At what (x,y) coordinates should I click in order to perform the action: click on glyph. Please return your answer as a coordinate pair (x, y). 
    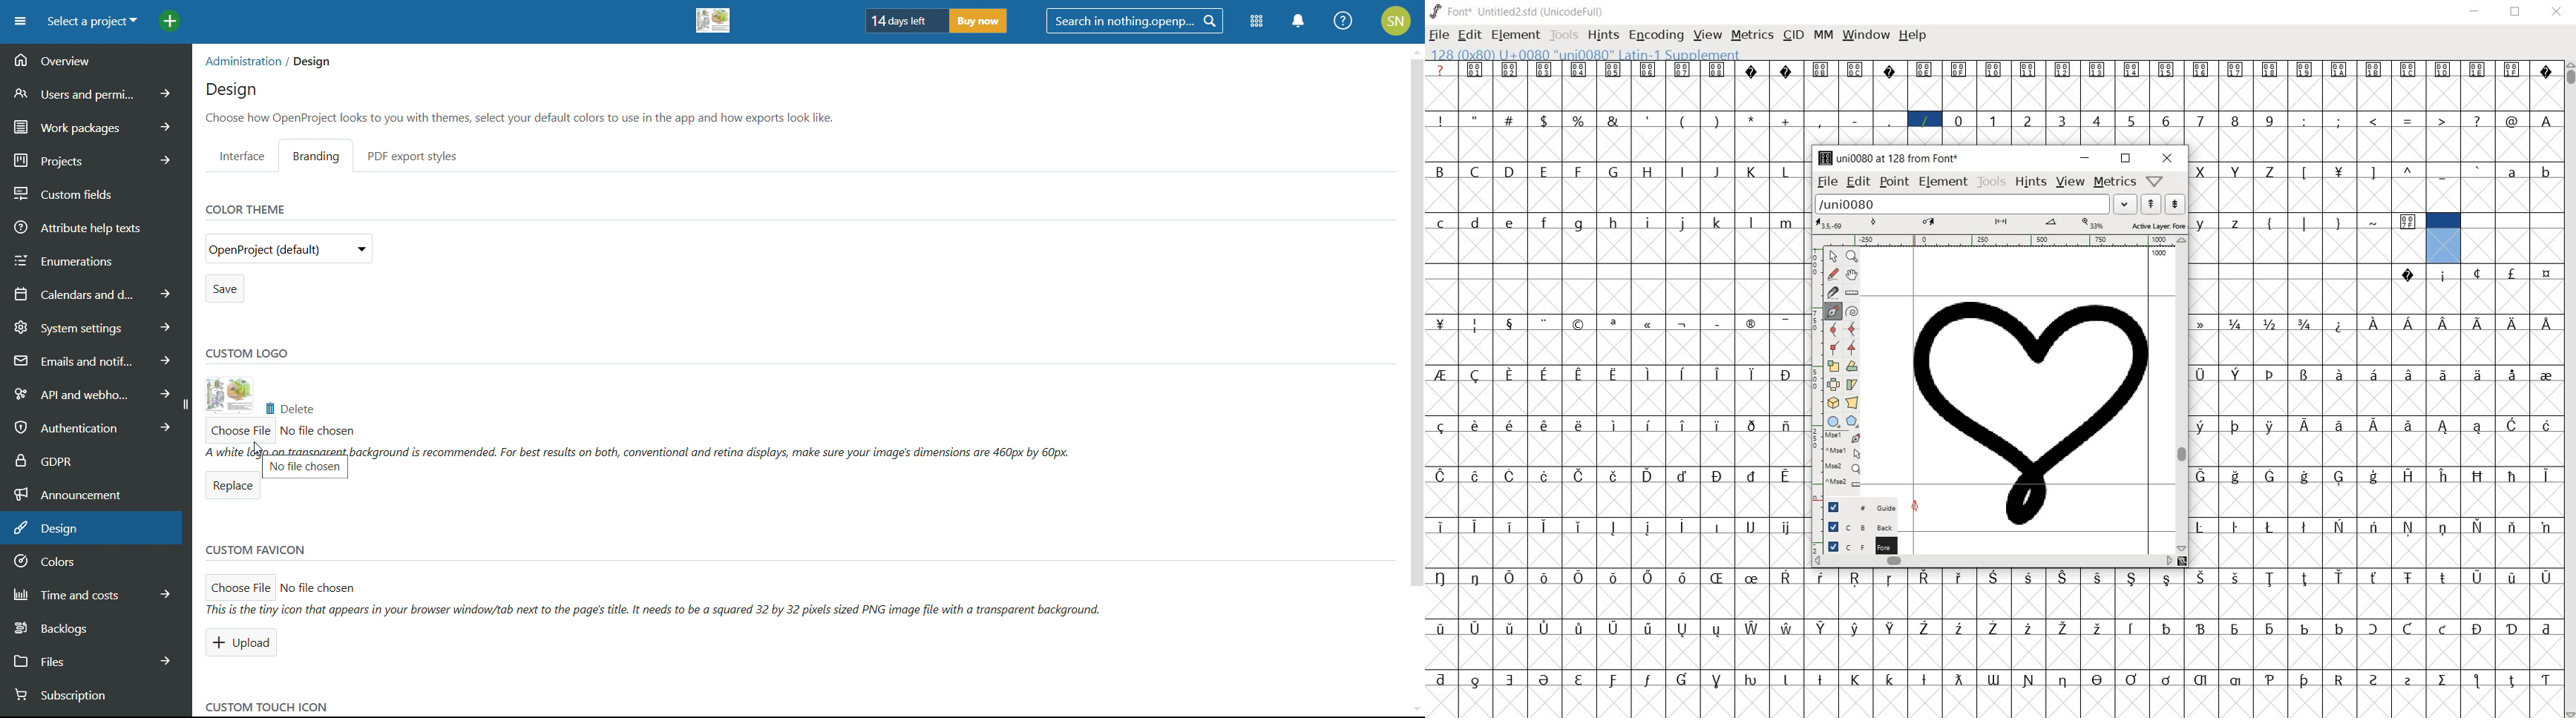
    Looking at the image, I should click on (1788, 628).